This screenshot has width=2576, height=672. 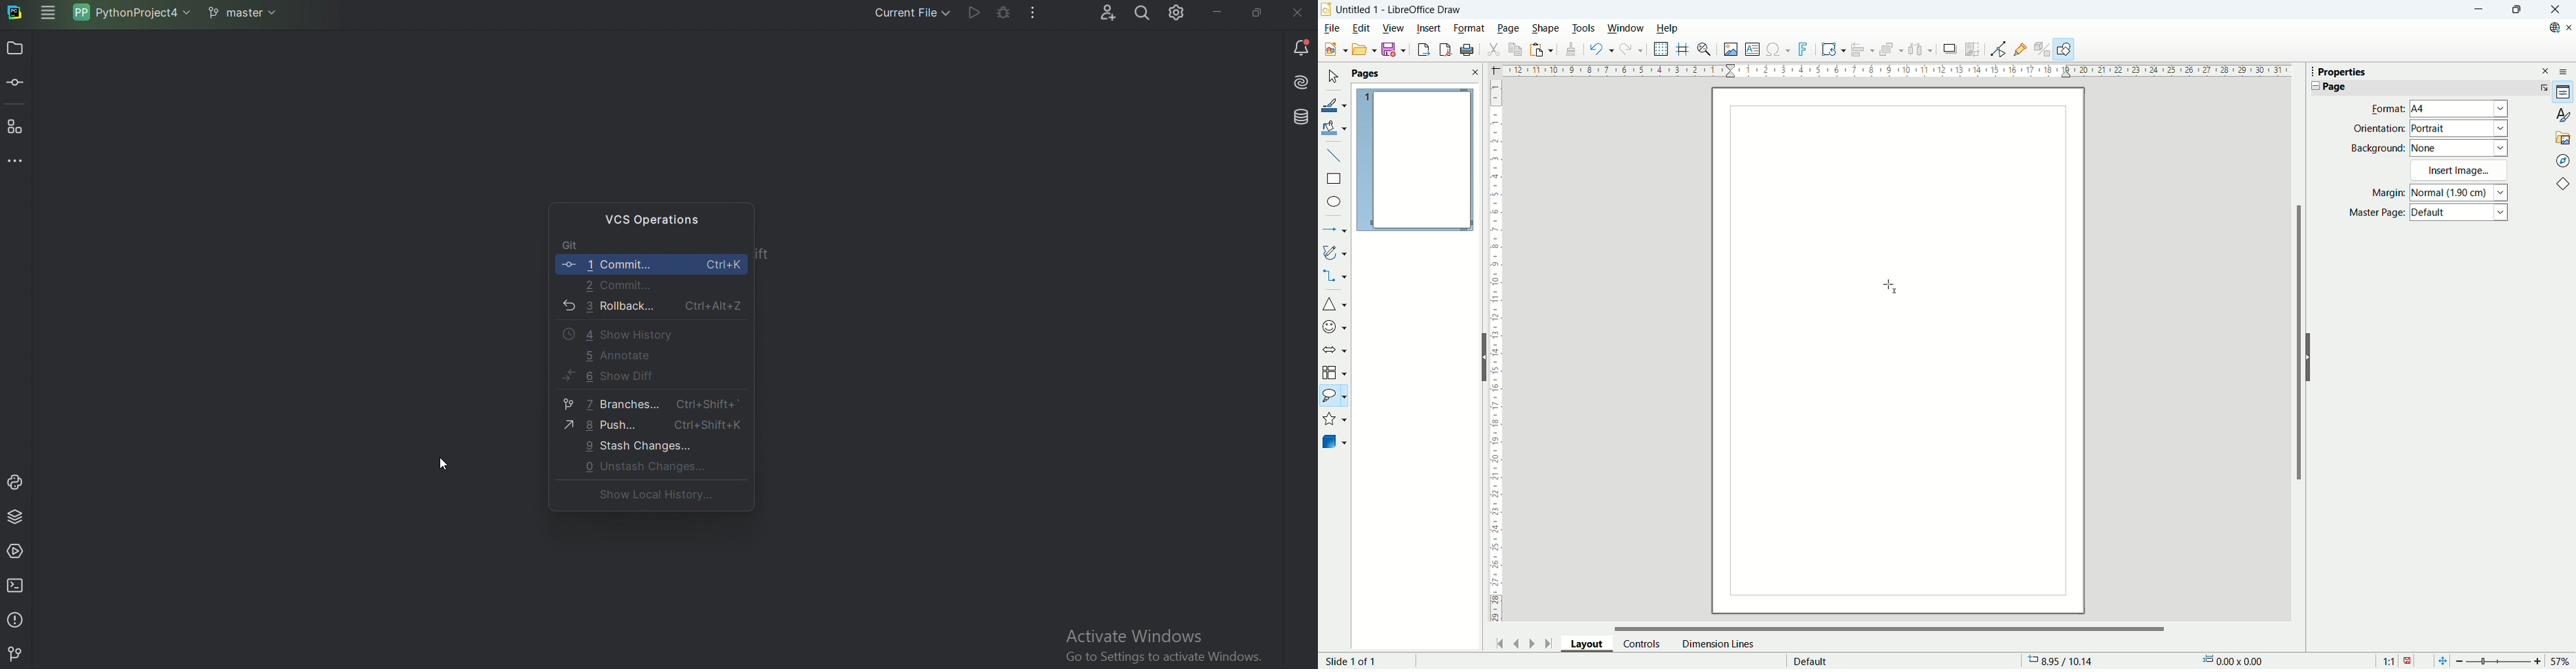 I want to click on Cursor, so click(x=1893, y=285).